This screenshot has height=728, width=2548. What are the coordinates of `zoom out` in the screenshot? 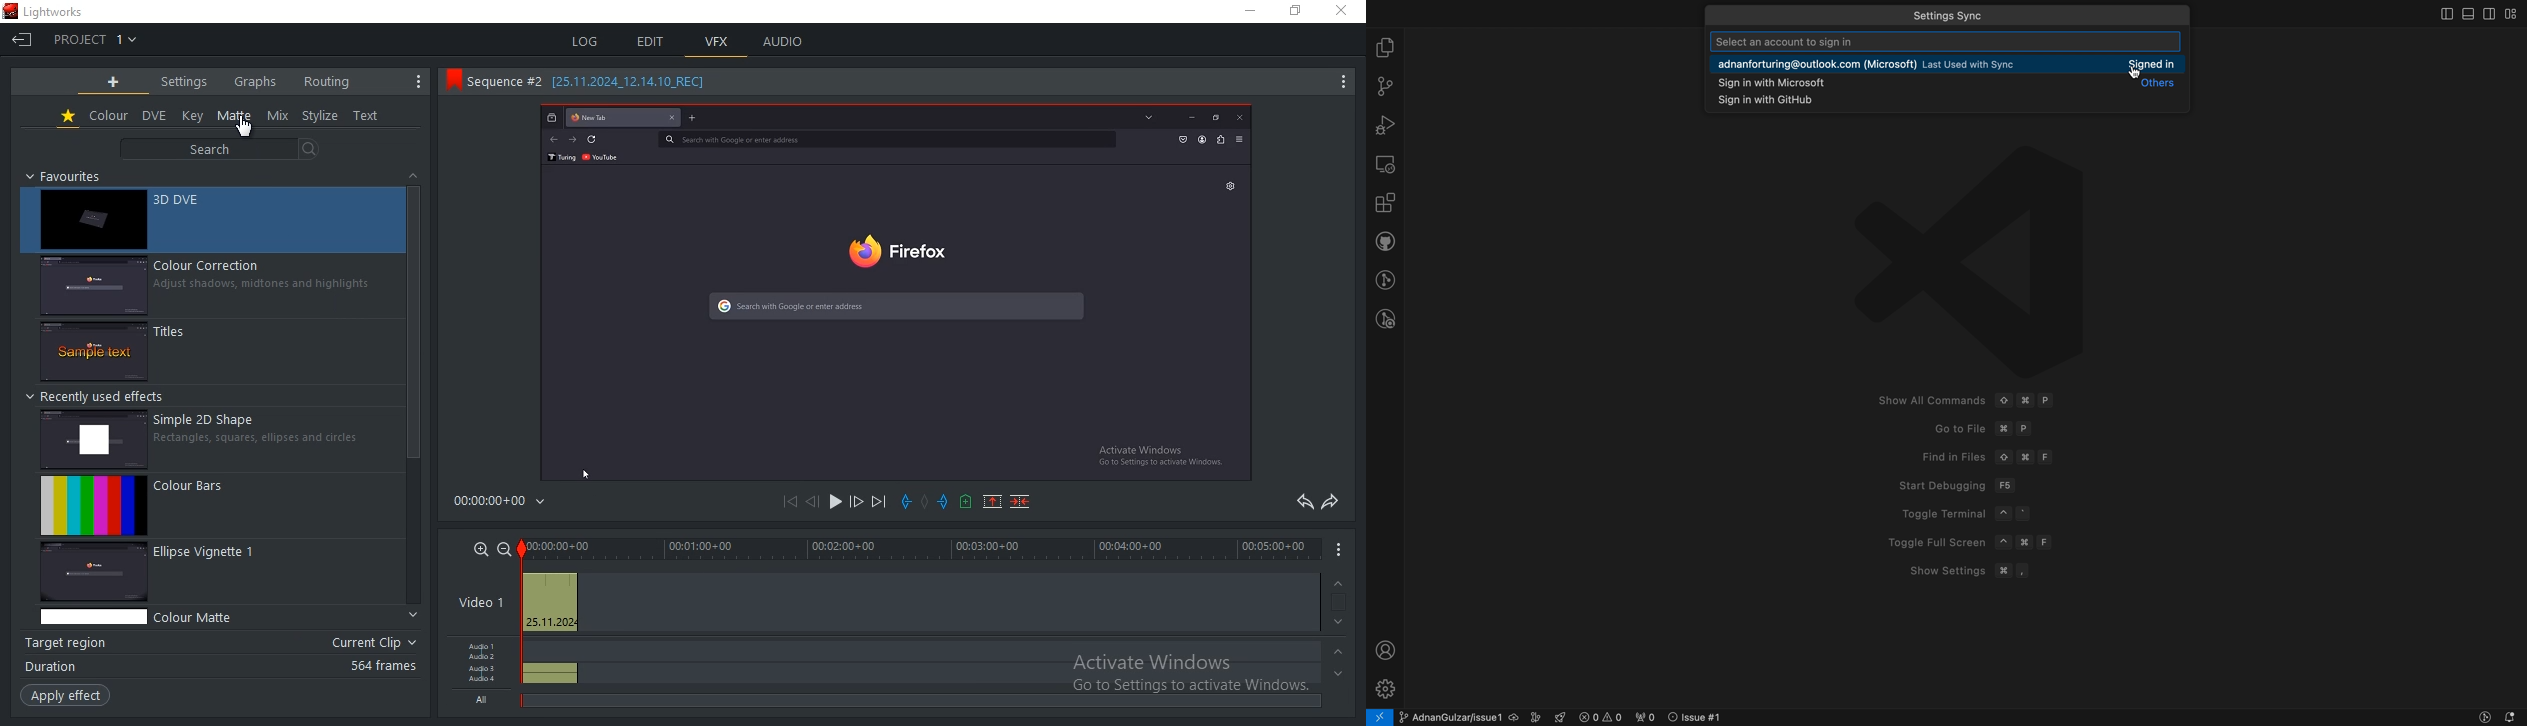 It's located at (505, 548).